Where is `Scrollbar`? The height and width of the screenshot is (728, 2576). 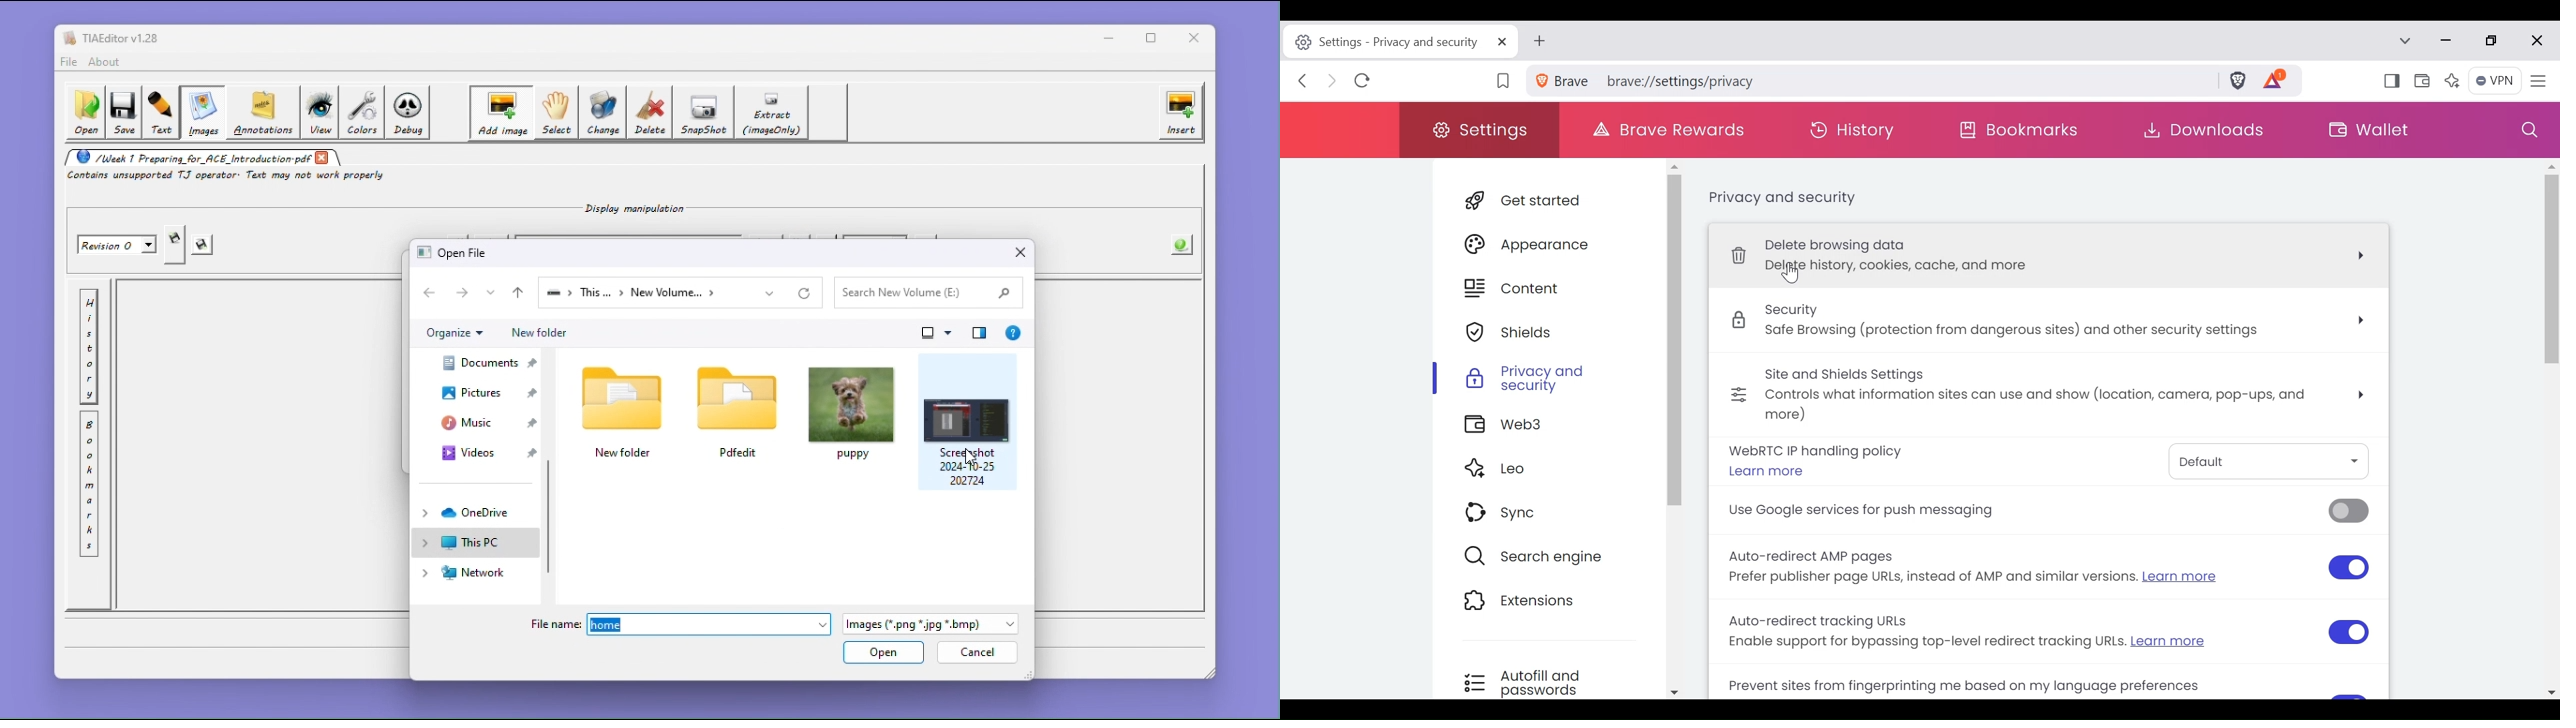 Scrollbar is located at coordinates (1673, 340).